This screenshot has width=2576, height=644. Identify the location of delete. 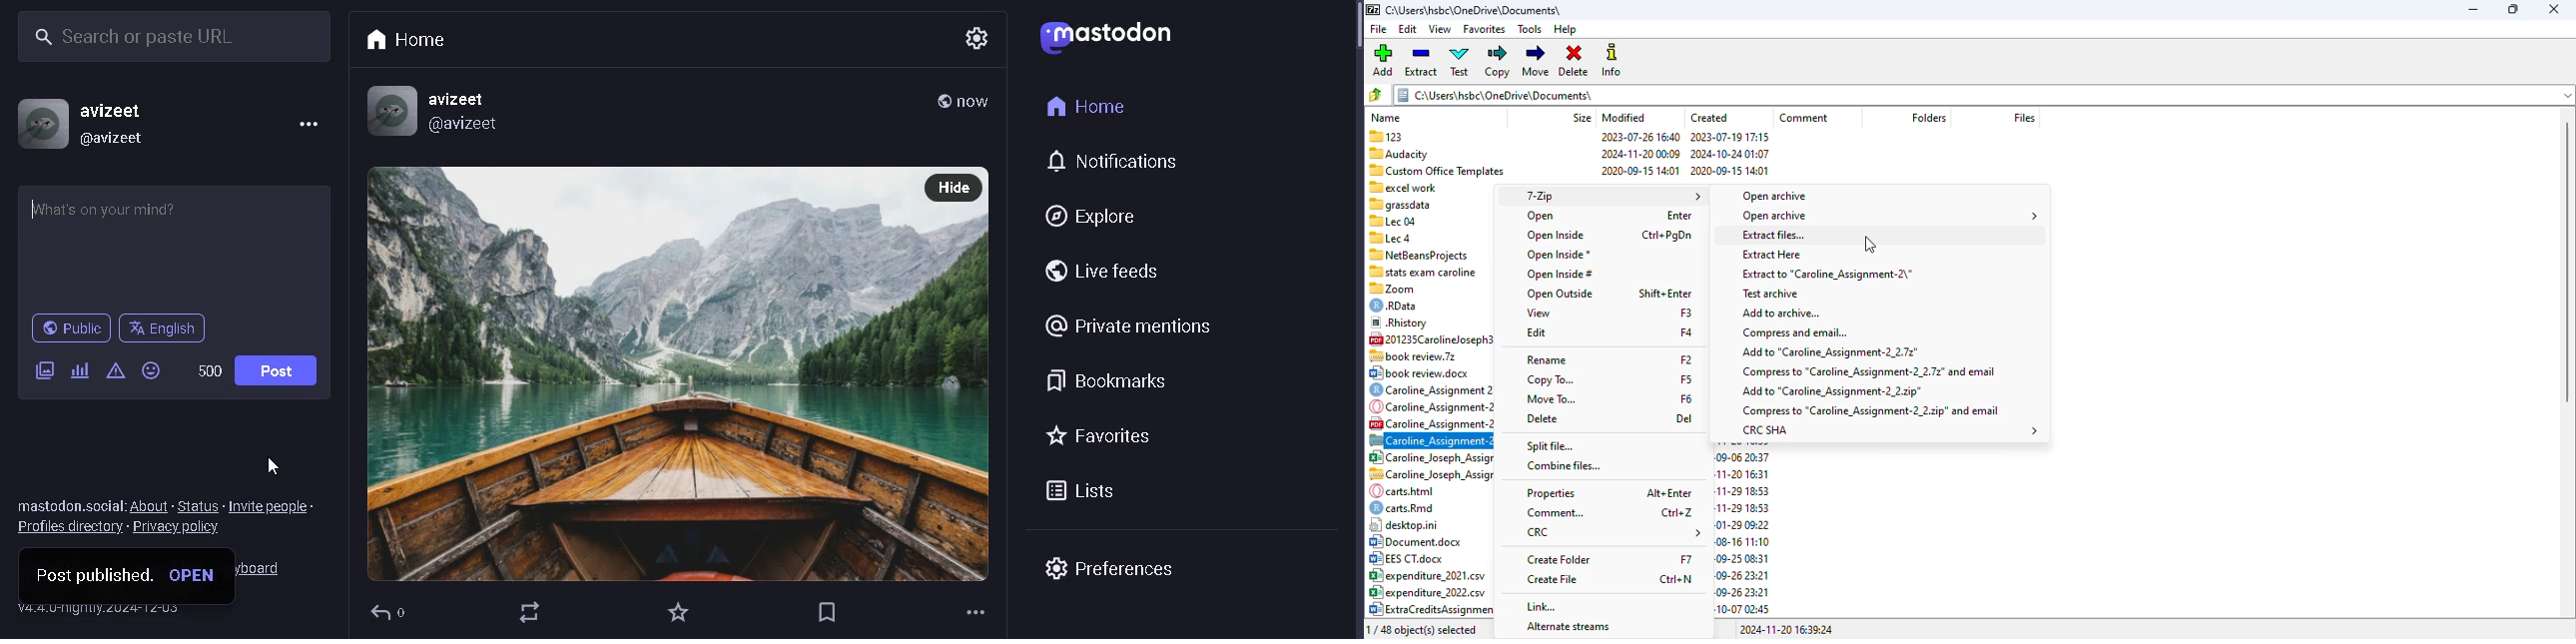
(1574, 61).